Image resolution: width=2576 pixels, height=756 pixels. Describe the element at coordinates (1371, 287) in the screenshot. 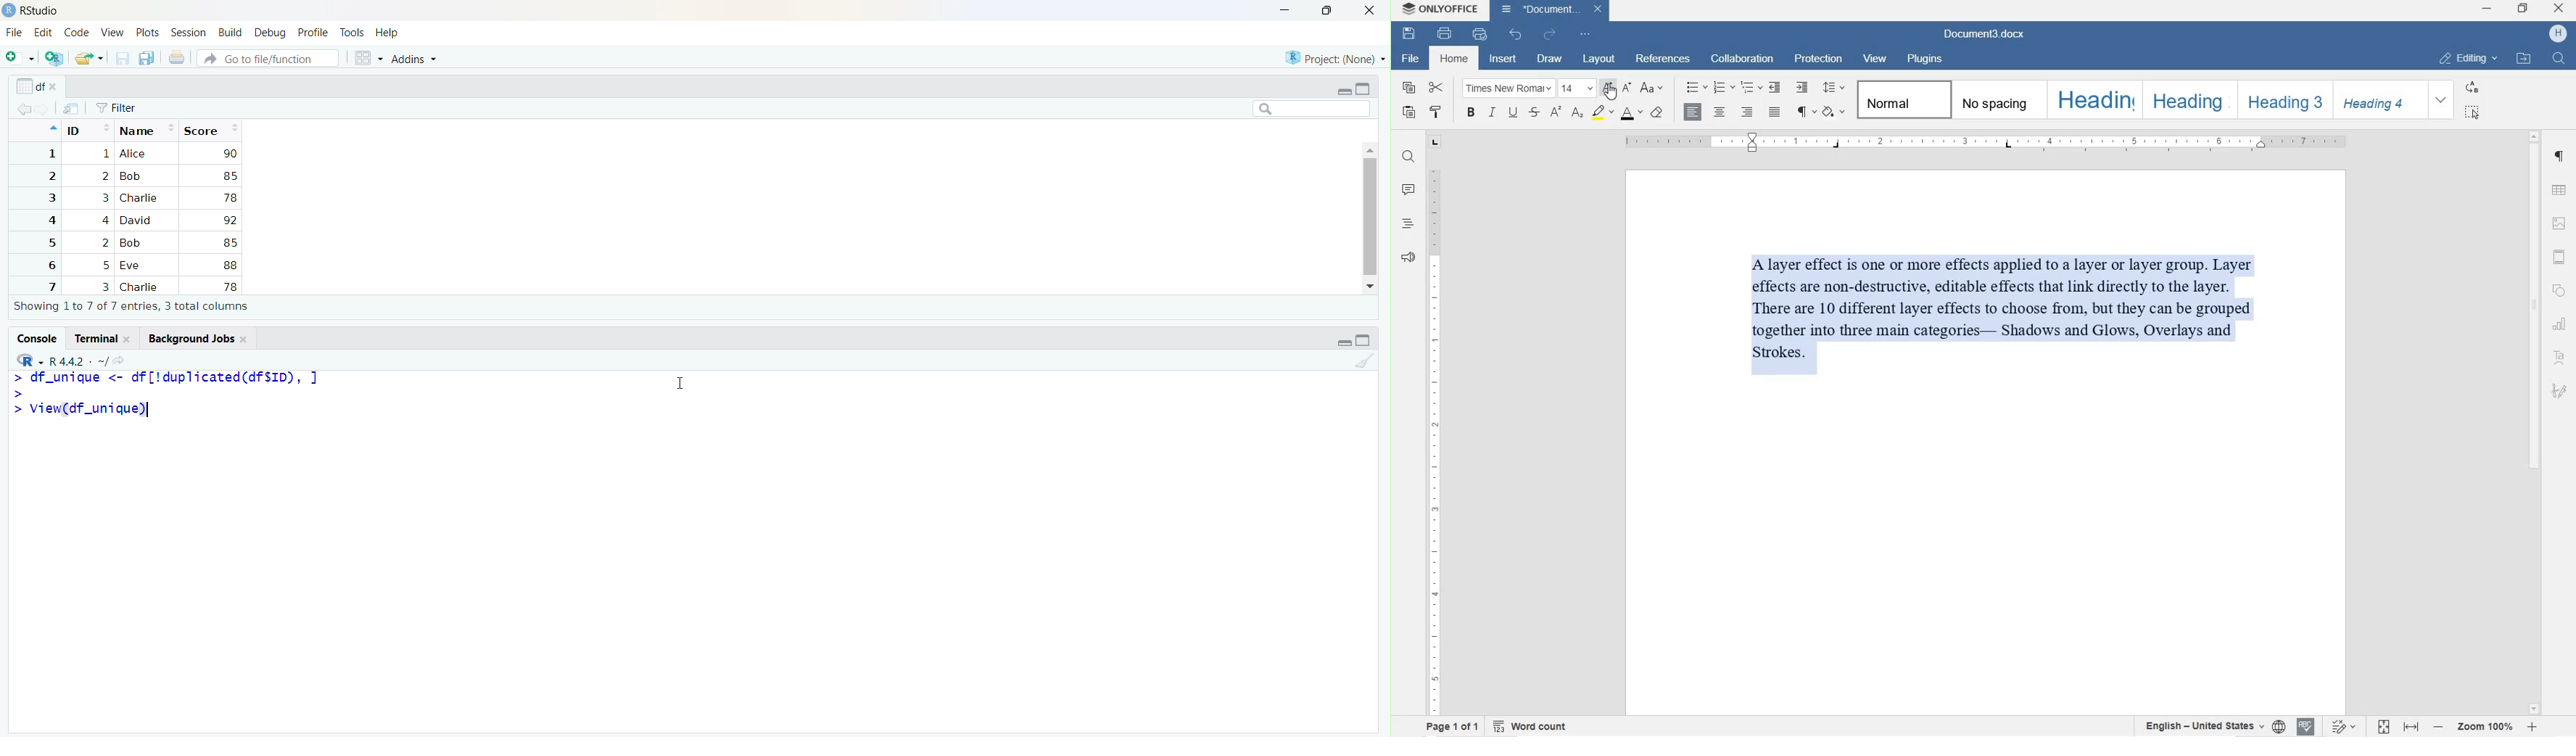

I see `scroll down` at that location.